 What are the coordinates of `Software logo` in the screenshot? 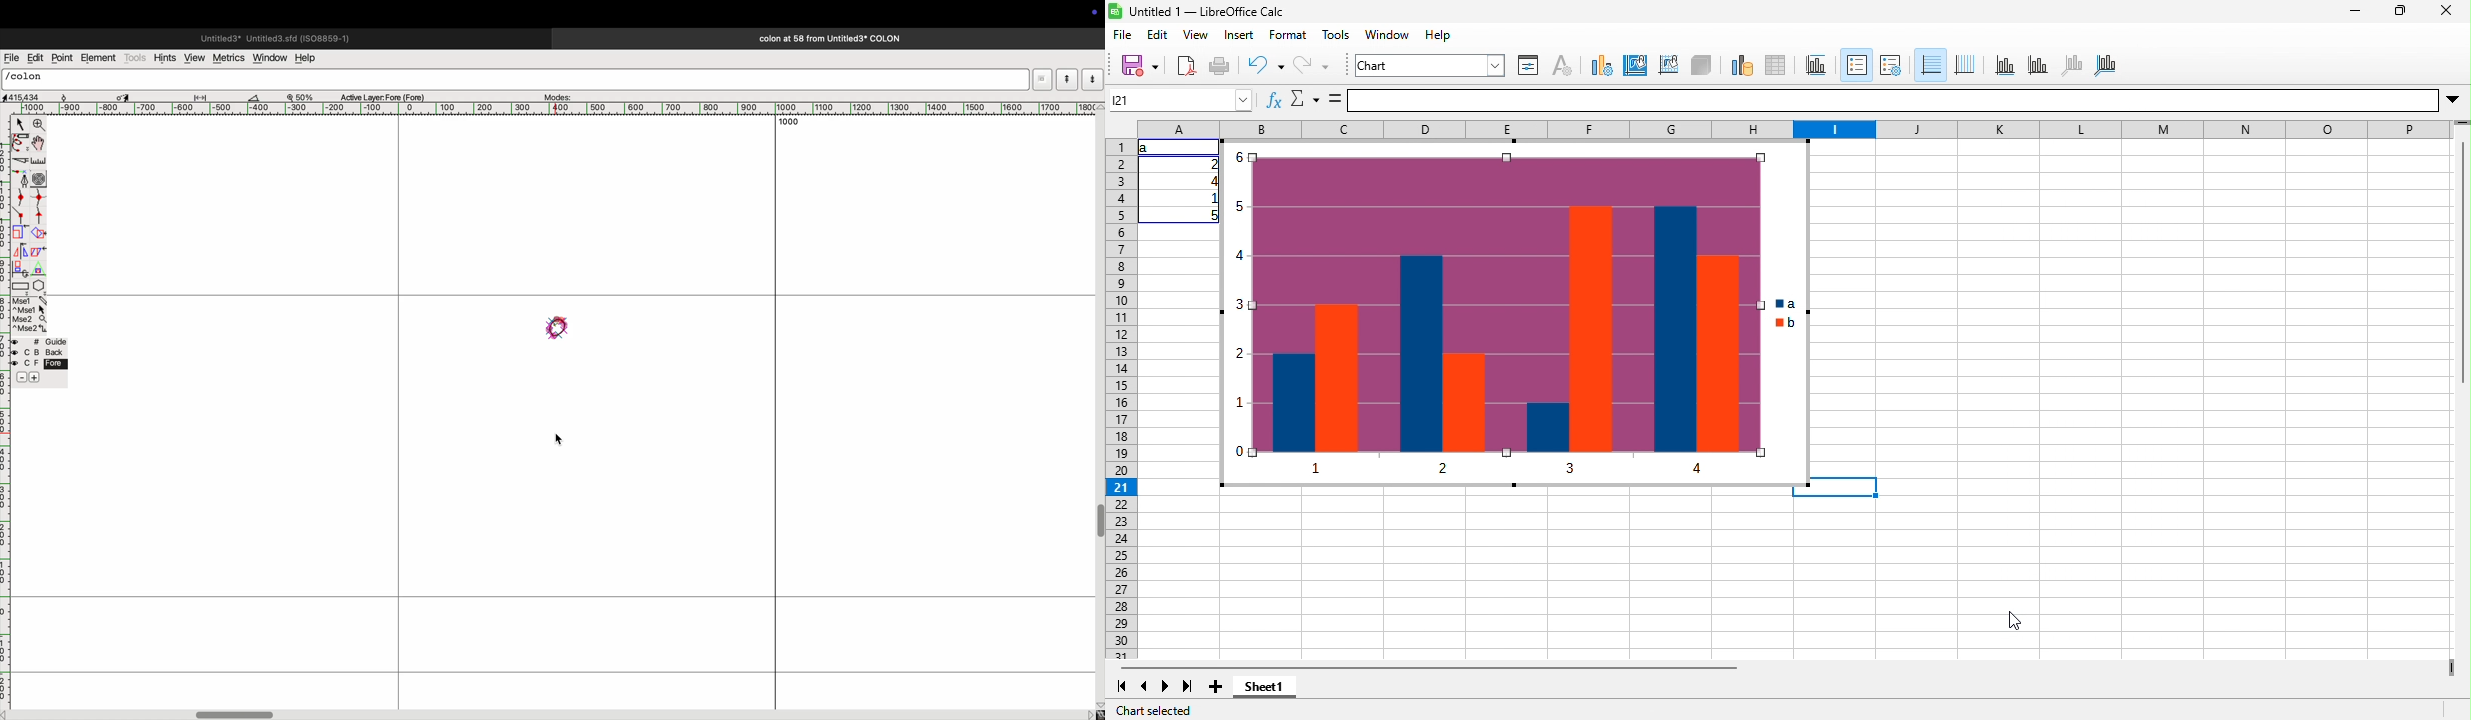 It's located at (1115, 11).